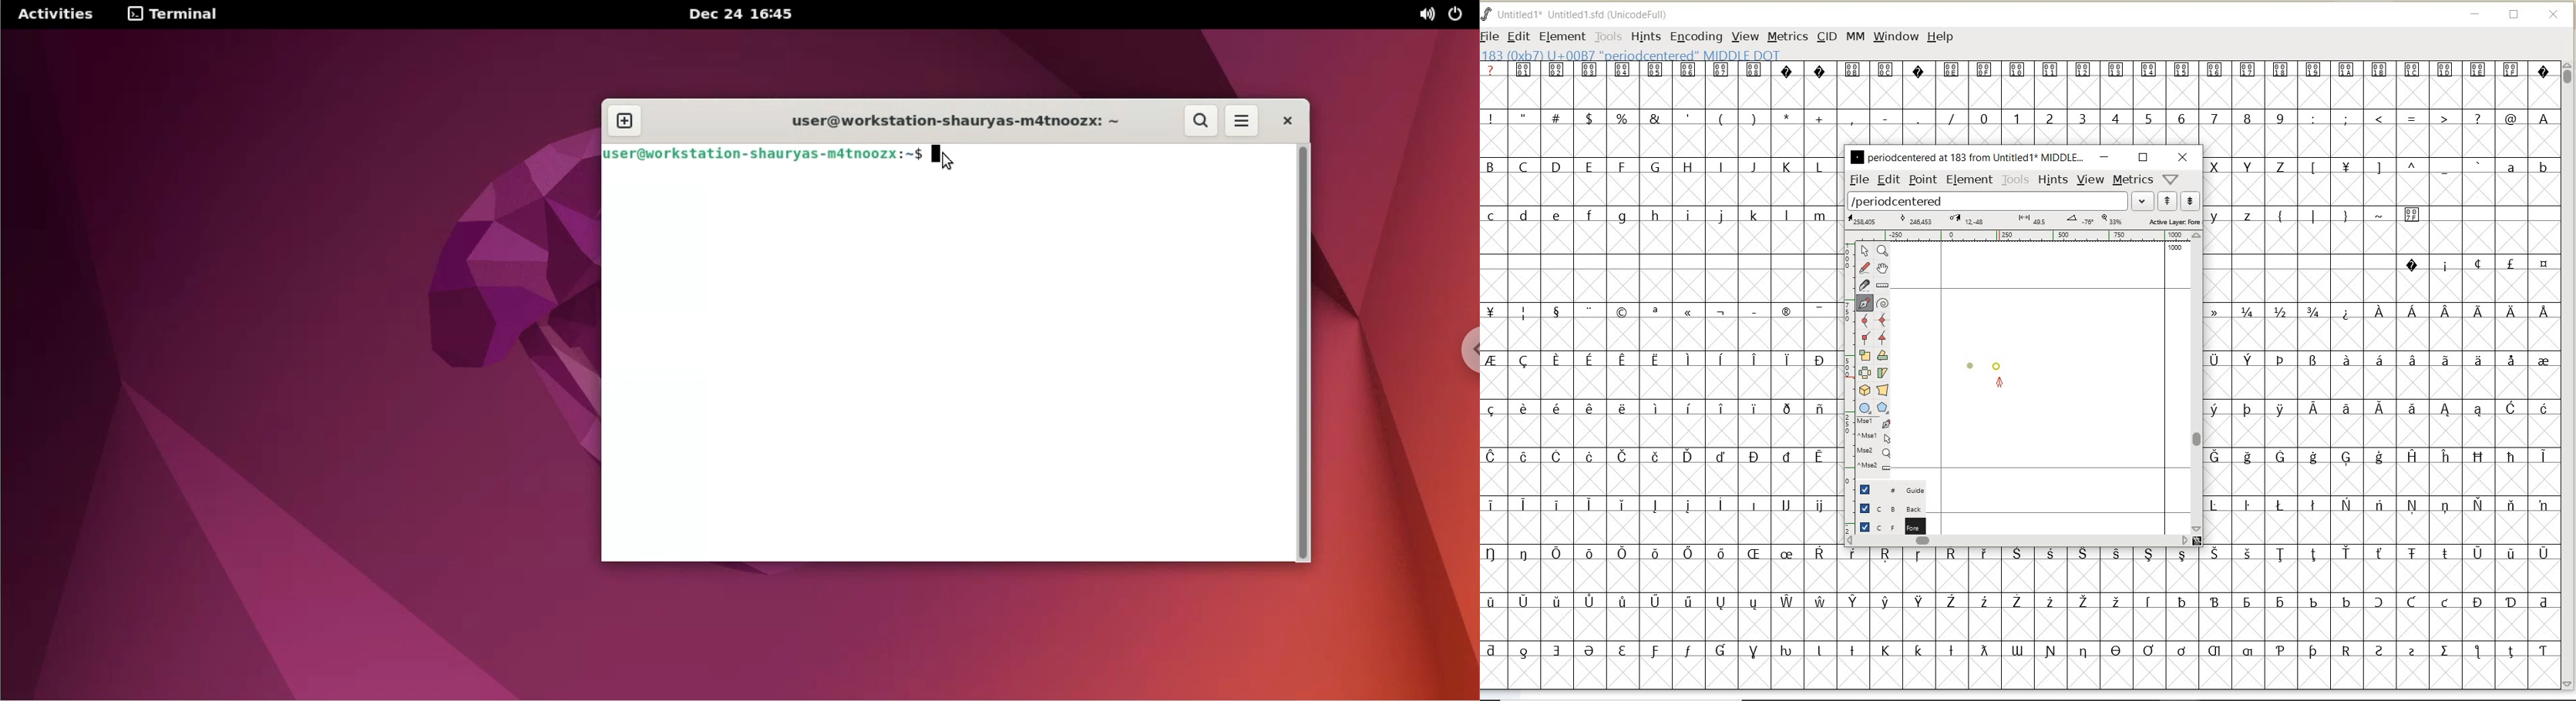  What do you see at coordinates (1745, 37) in the screenshot?
I see `VIEW` at bounding box center [1745, 37].